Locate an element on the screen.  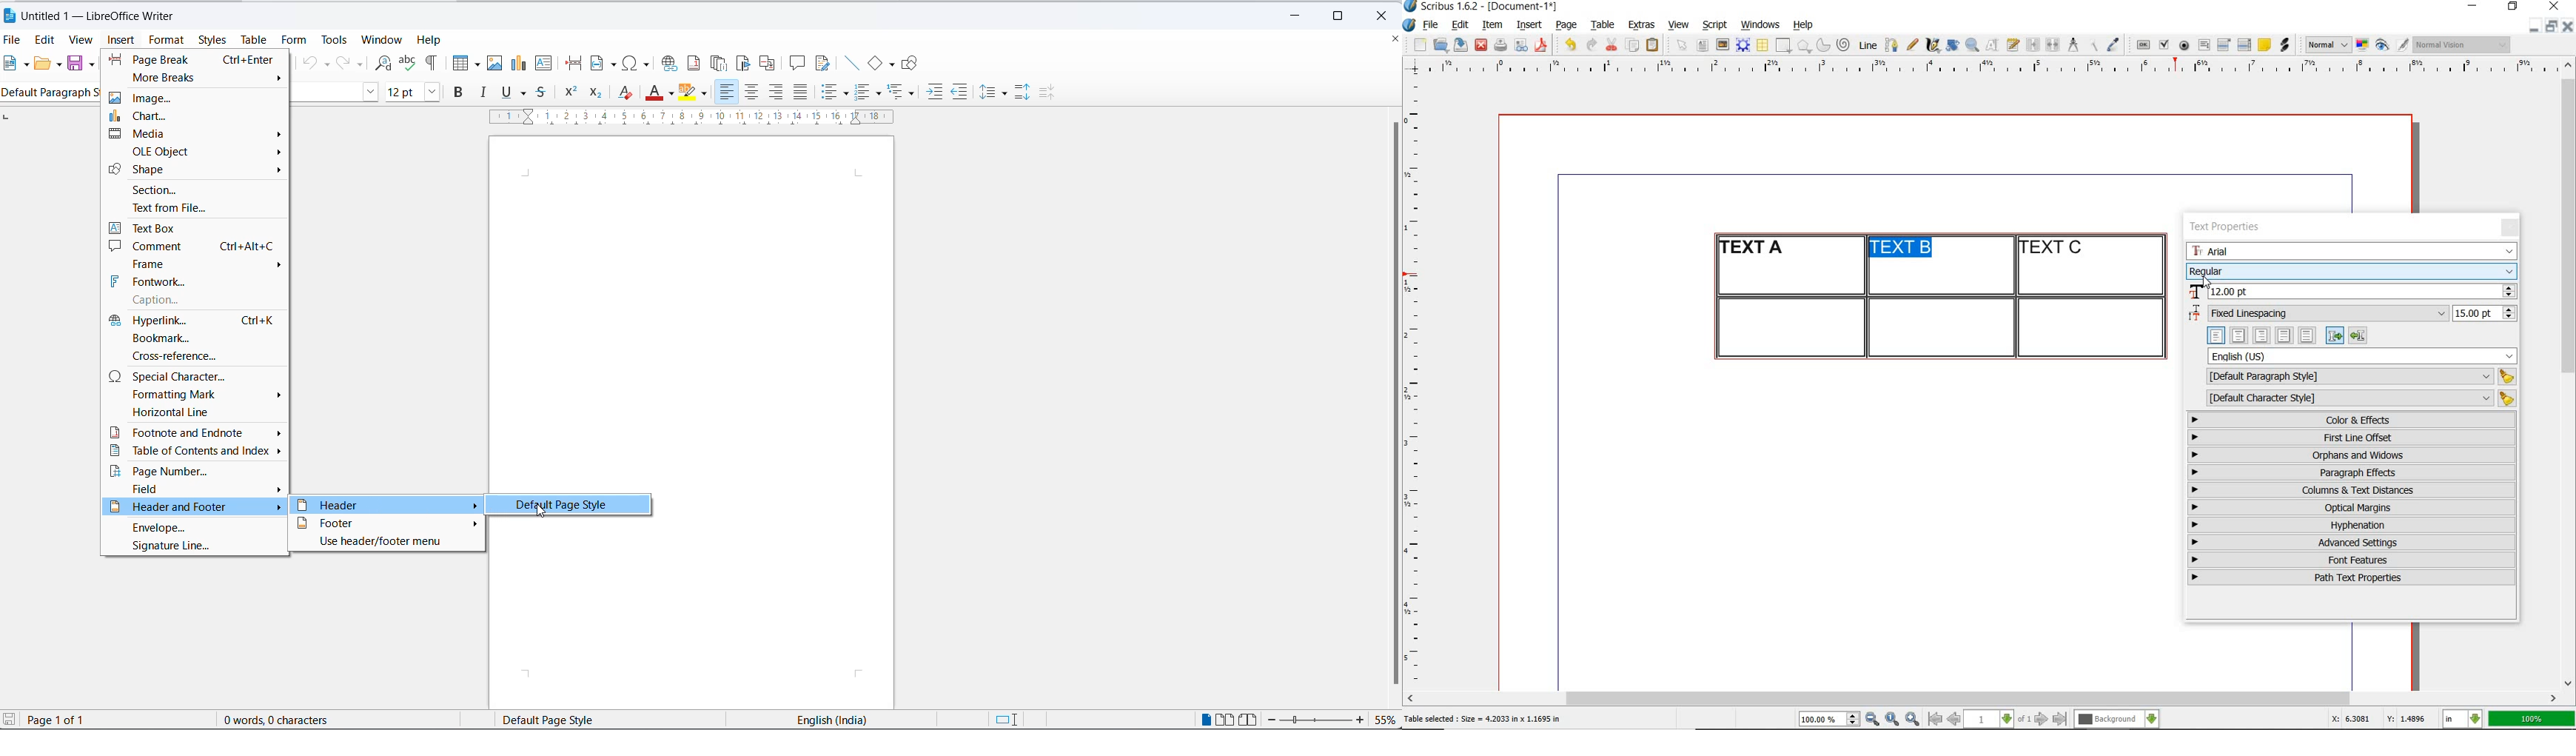
insert line is located at coordinates (851, 64).